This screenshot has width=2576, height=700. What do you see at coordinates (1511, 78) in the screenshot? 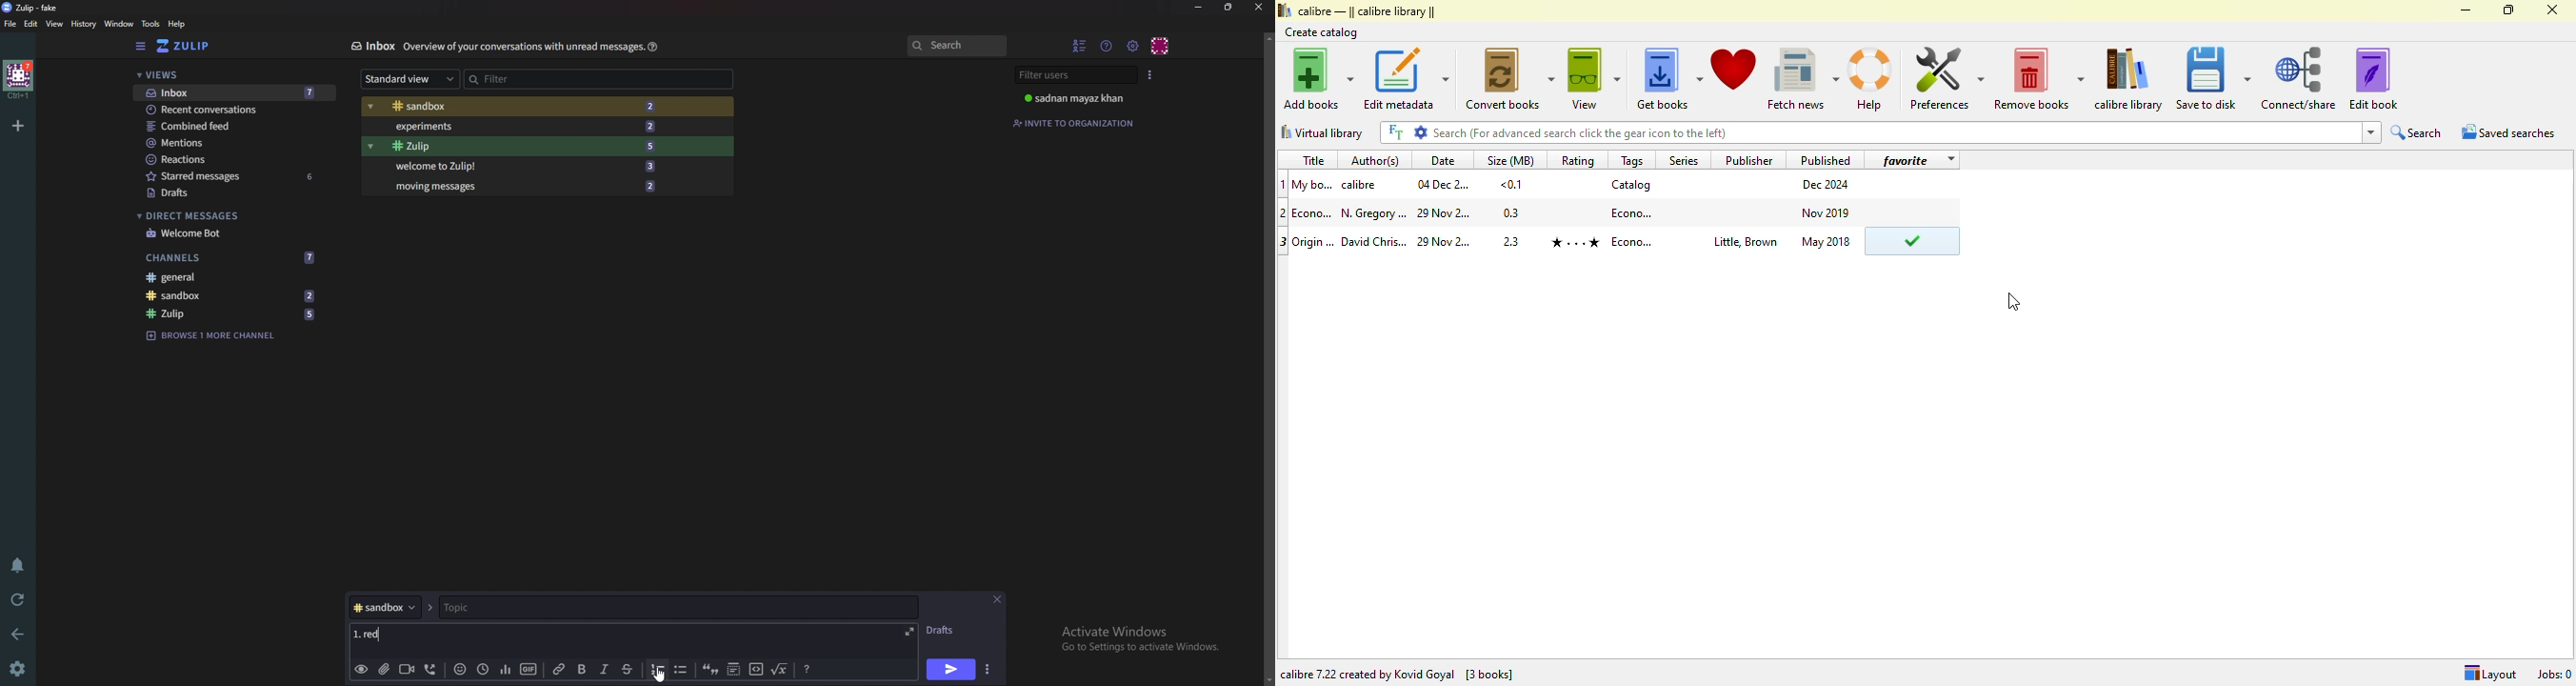
I see `convert books` at bounding box center [1511, 78].